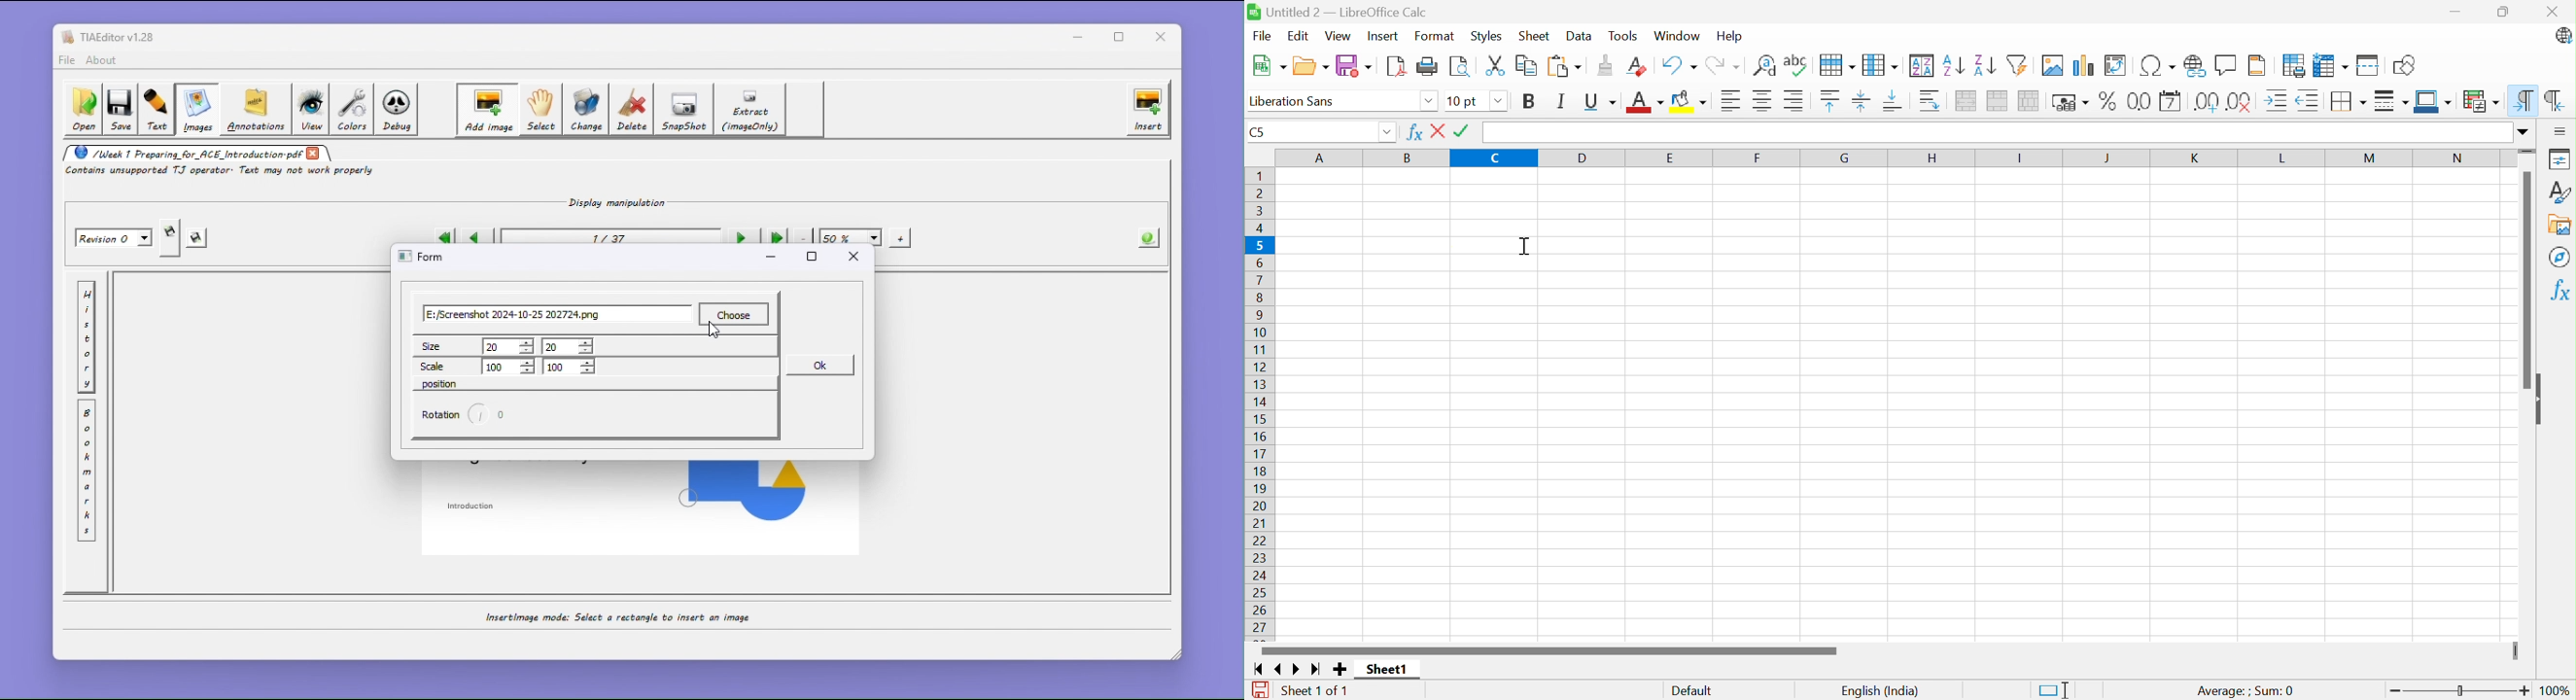 Image resolution: width=2576 pixels, height=700 pixels. What do you see at coordinates (1676, 35) in the screenshot?
I see `Window` at bounding box center [1676, 35].